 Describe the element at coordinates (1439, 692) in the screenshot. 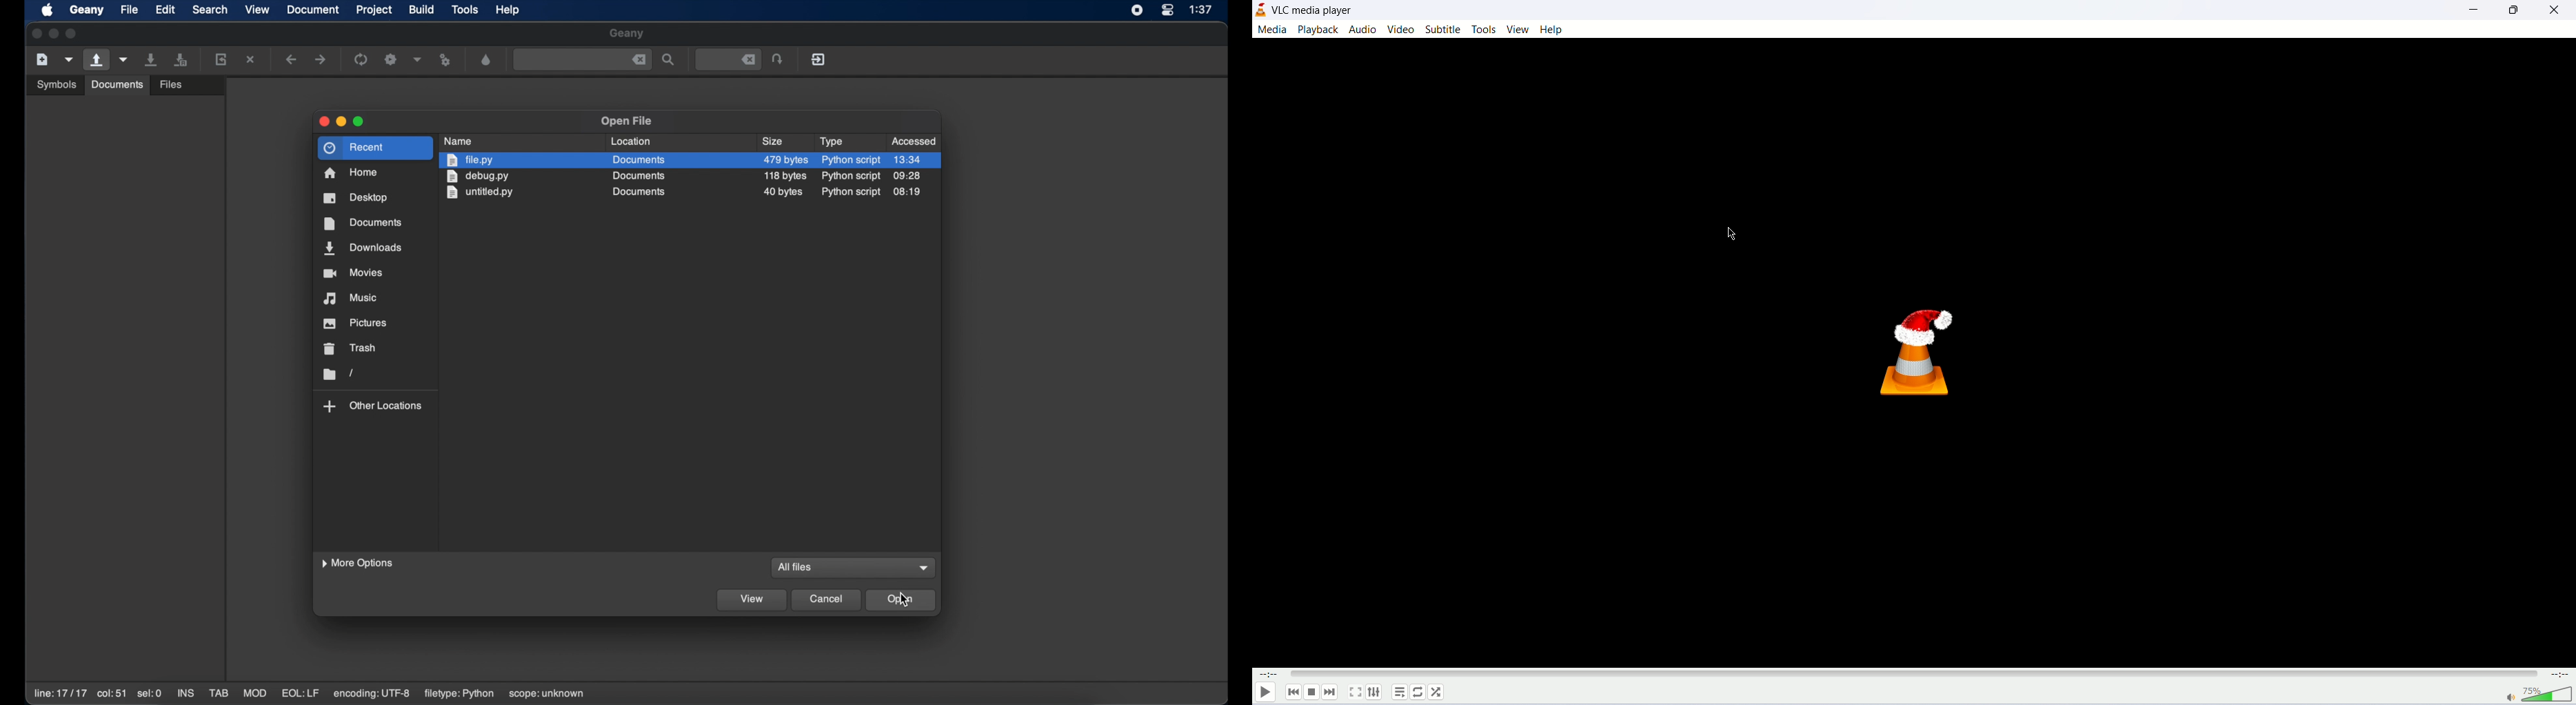

I see `shuffle` at that location.